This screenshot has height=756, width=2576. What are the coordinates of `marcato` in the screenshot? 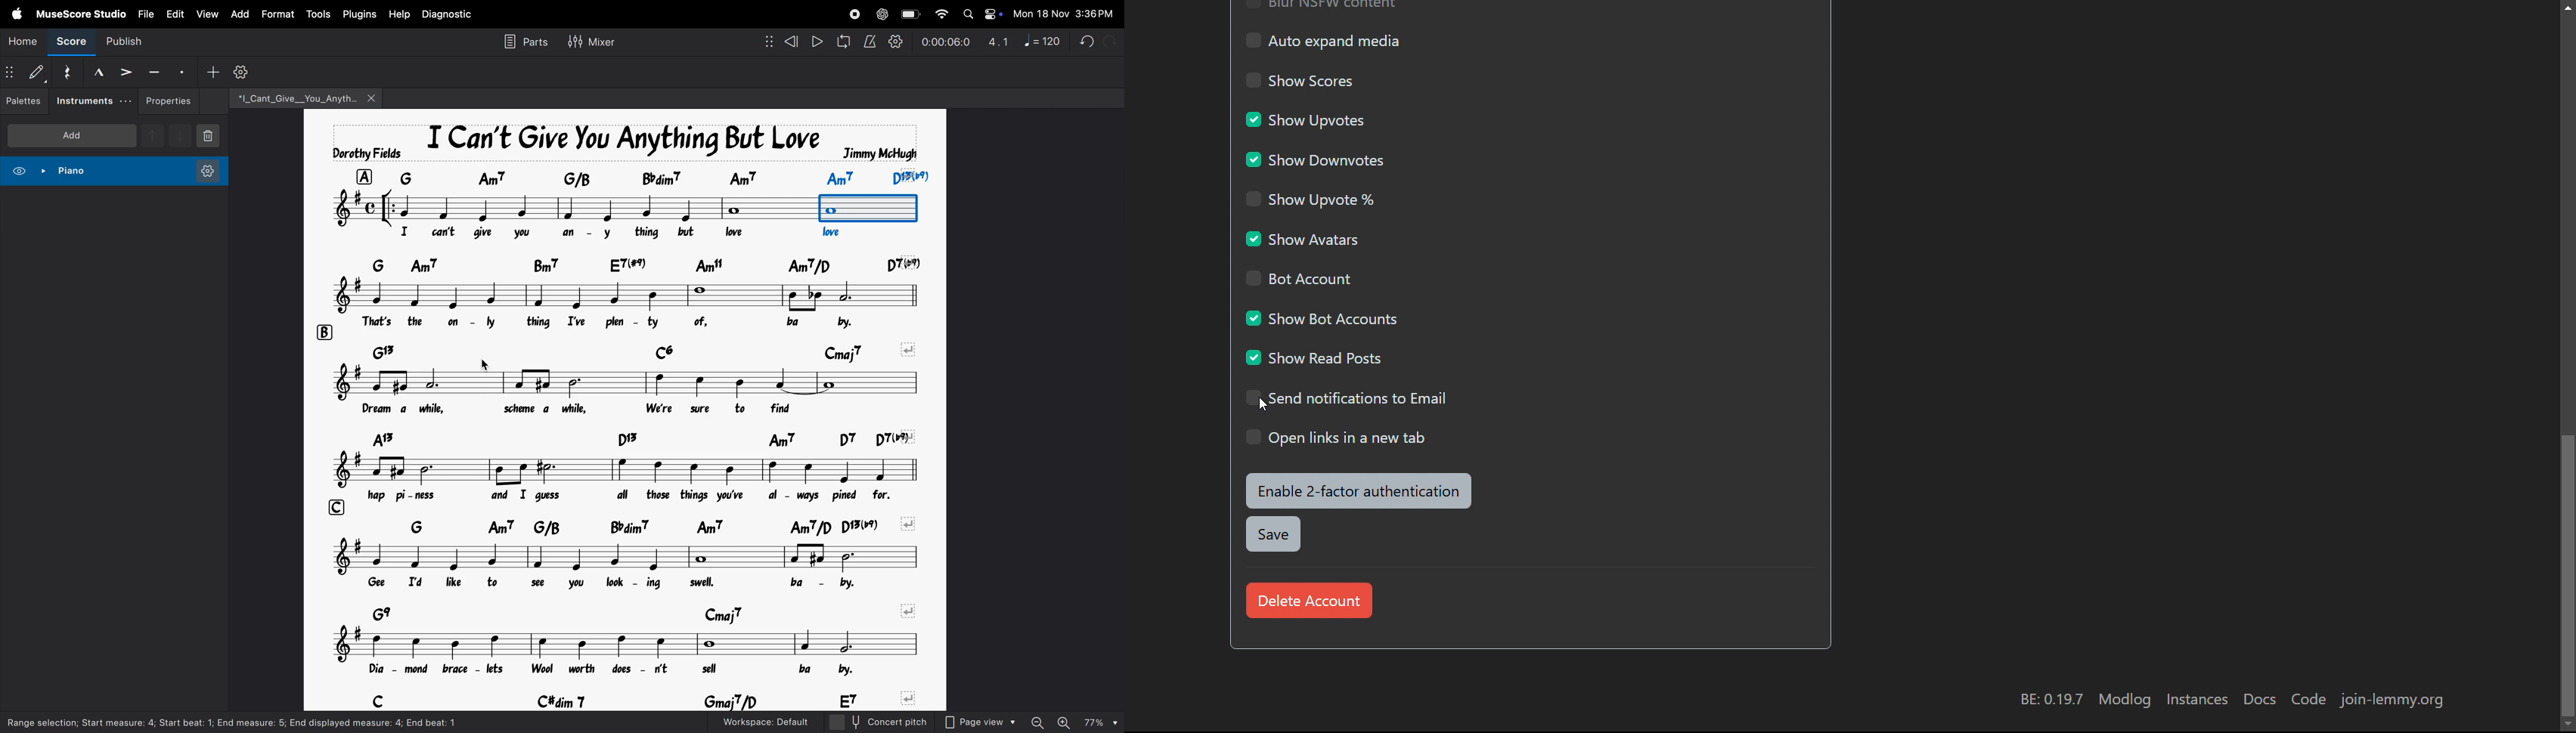 It's located at (99, 73).